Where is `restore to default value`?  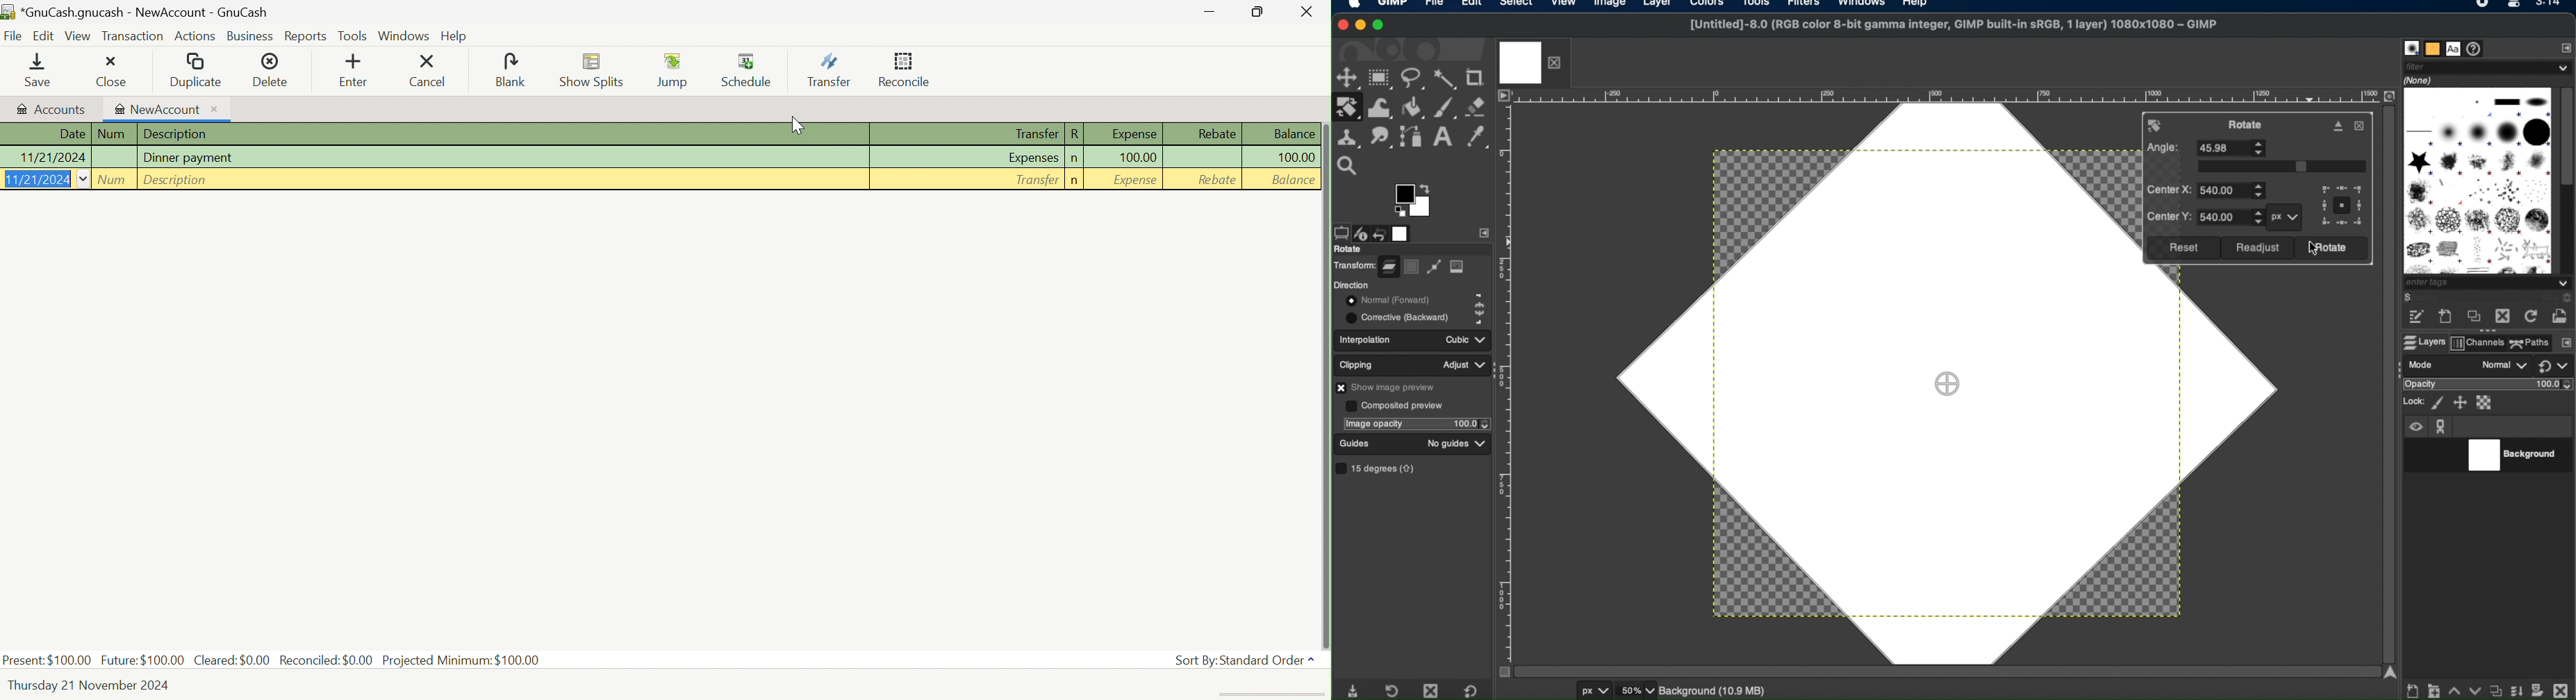
restore to default value is located at coordinates (1476, 691).